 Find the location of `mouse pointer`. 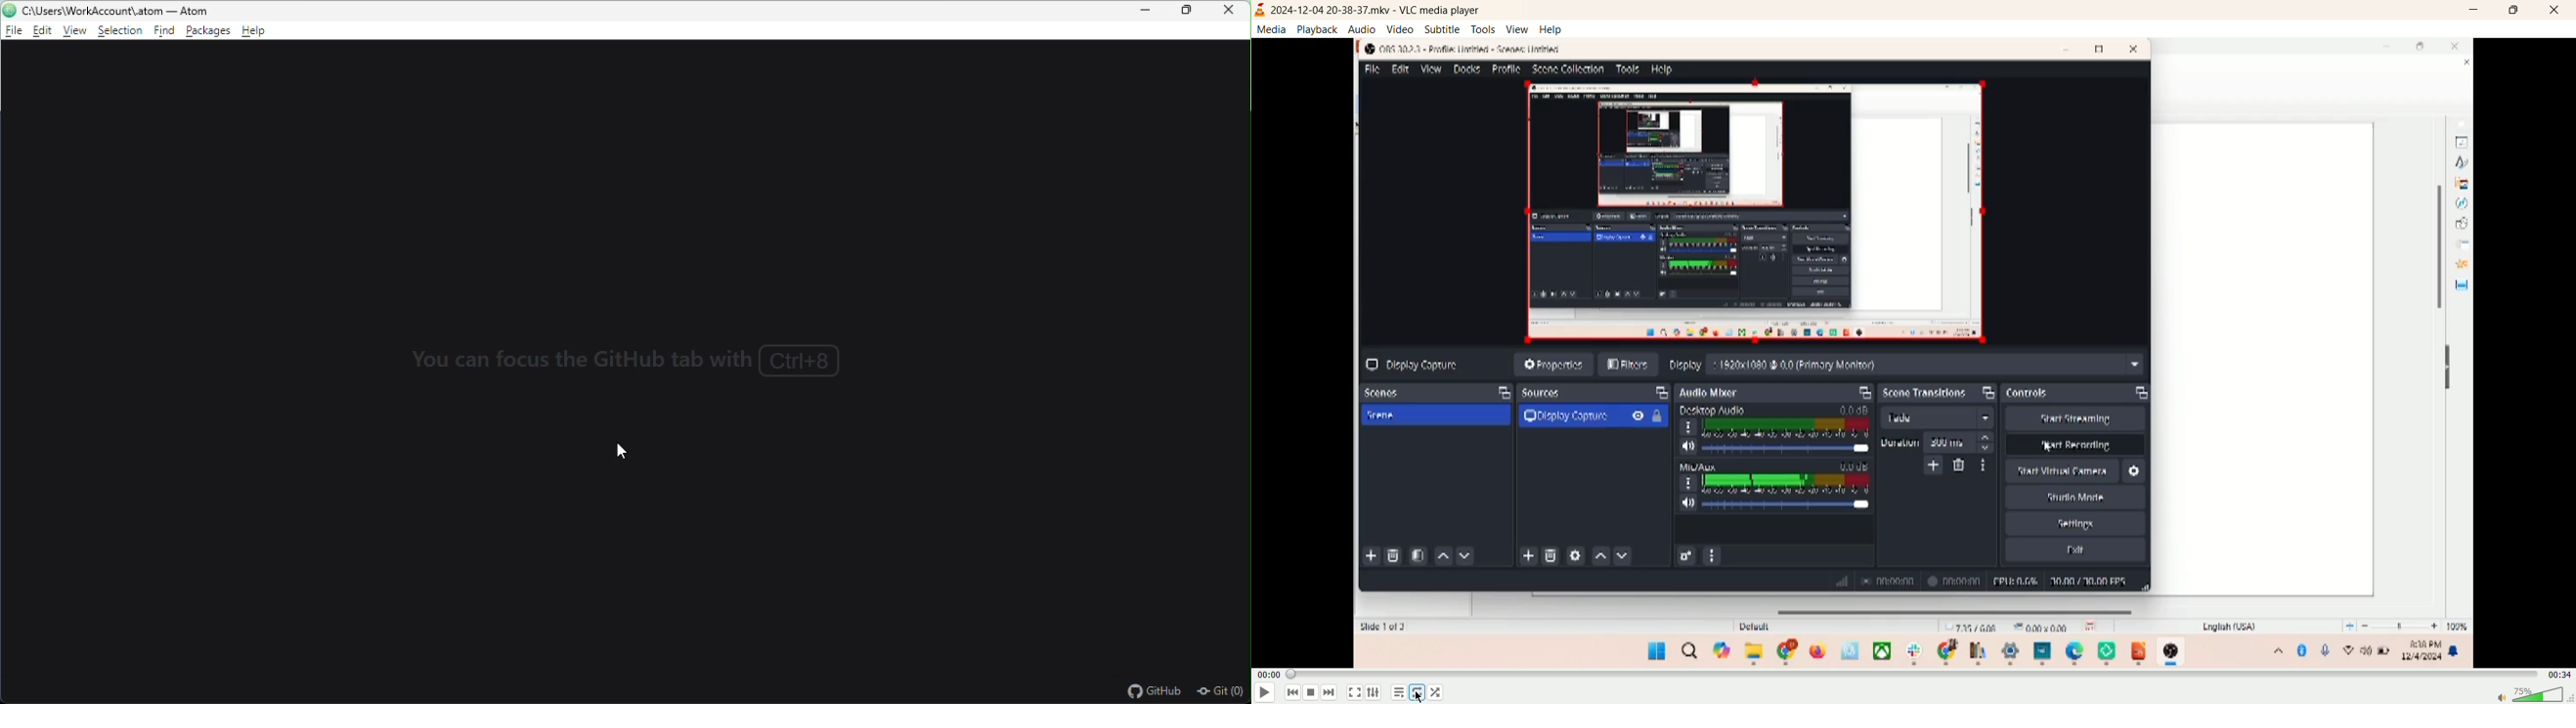

mouse pointer is located at coordinates (620, 452).